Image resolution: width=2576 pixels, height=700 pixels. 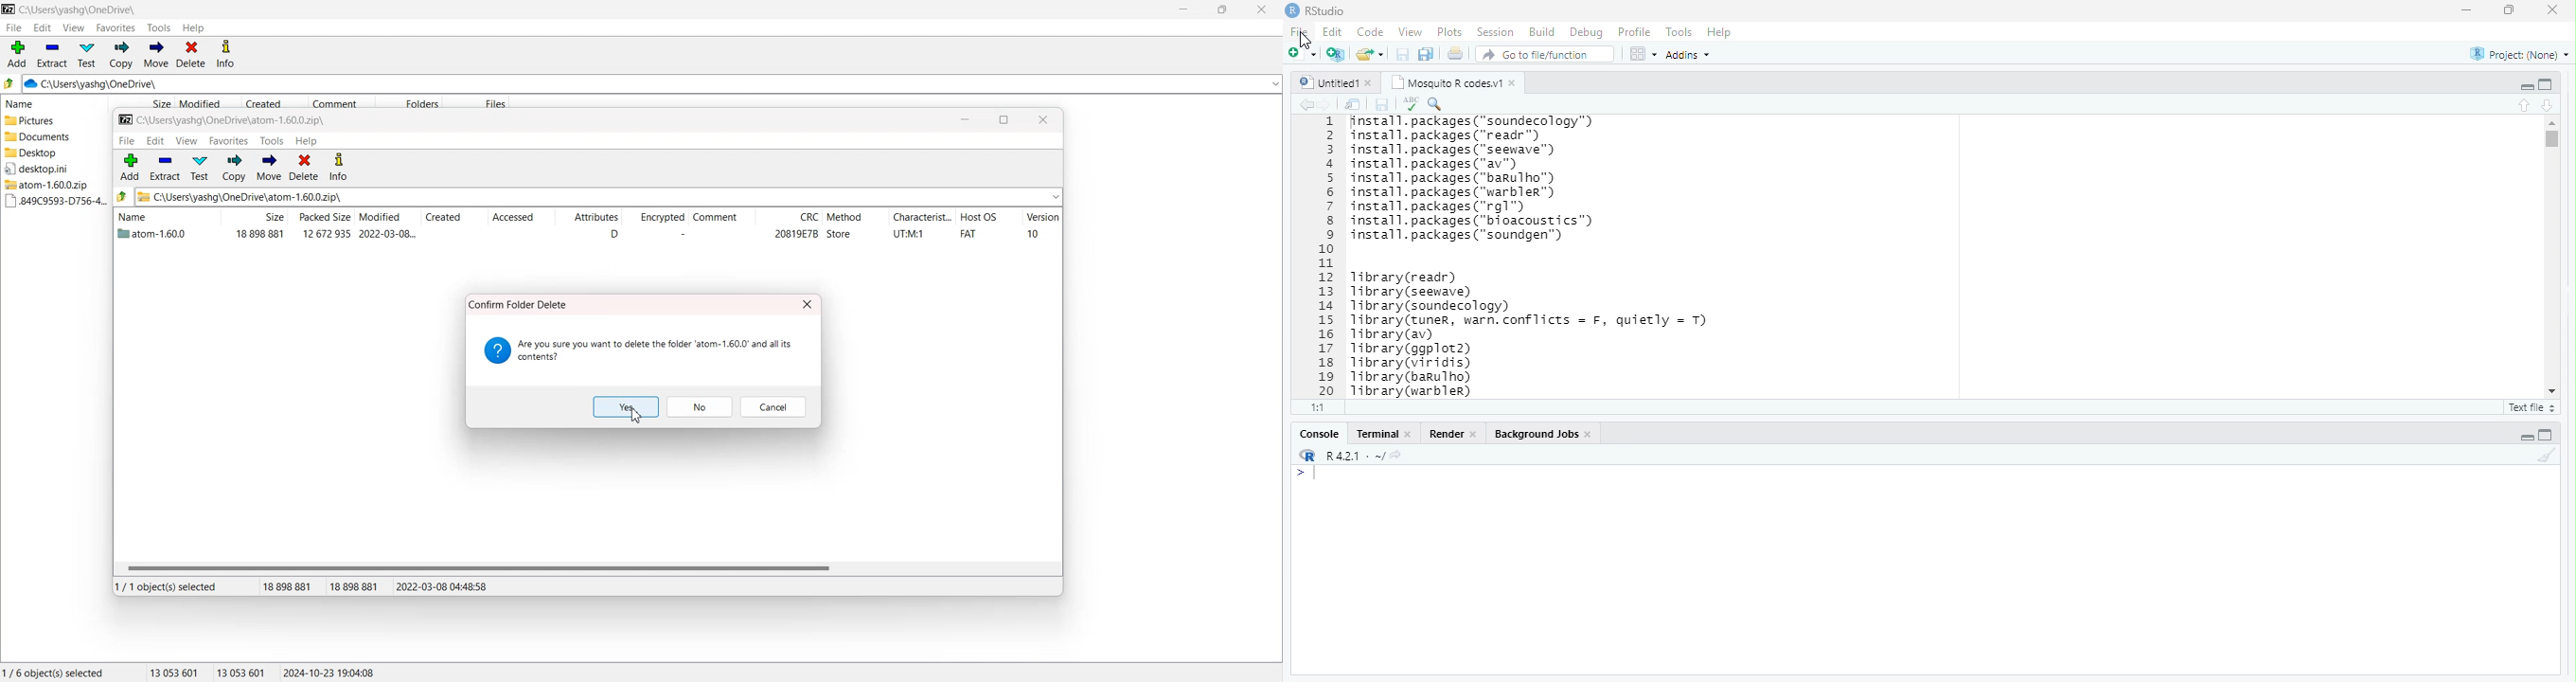 I want to click on edit, so click(x=155, y=141).